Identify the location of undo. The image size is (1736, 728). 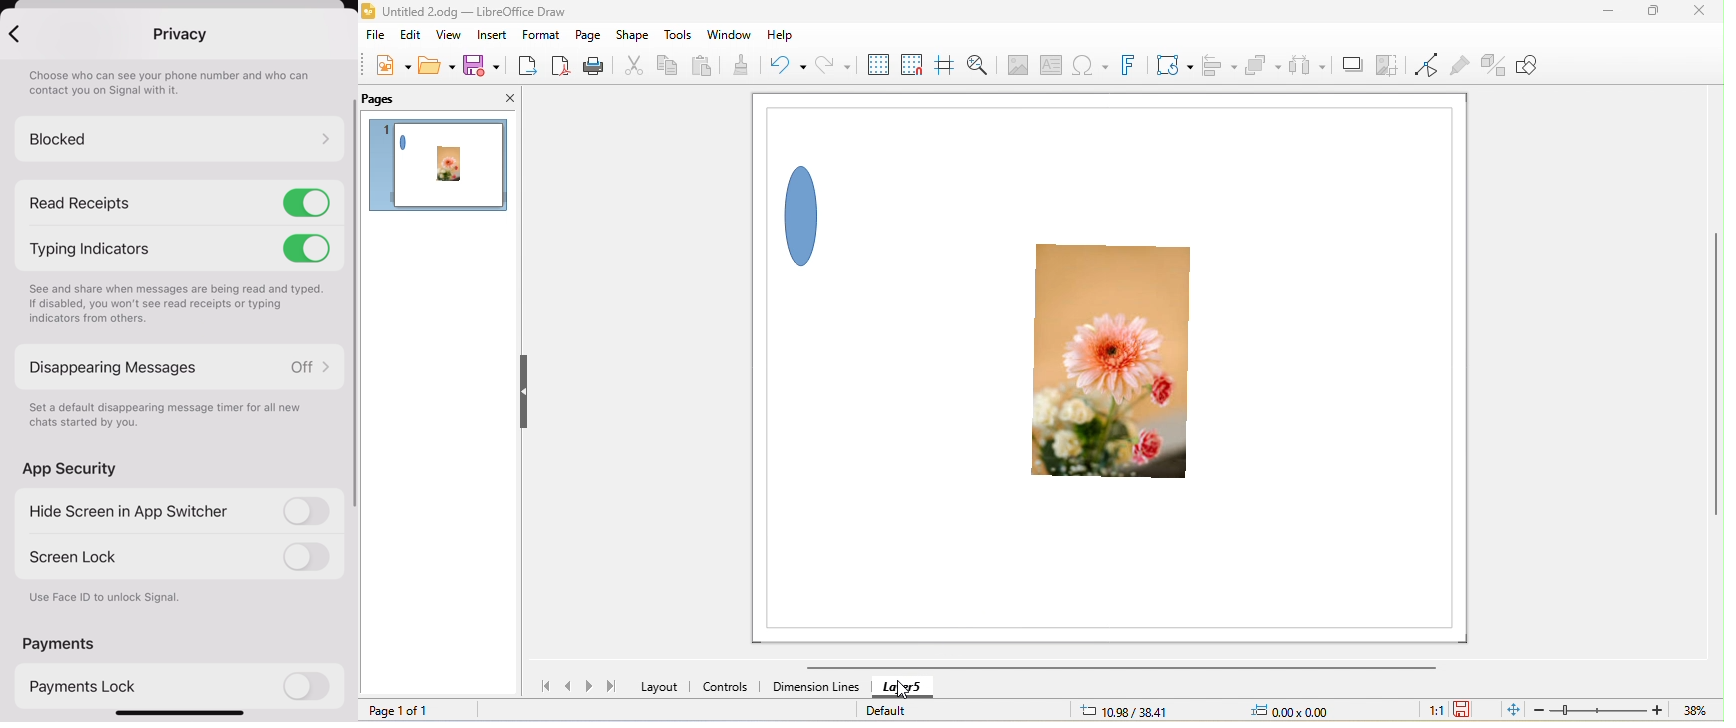
(793, 65).